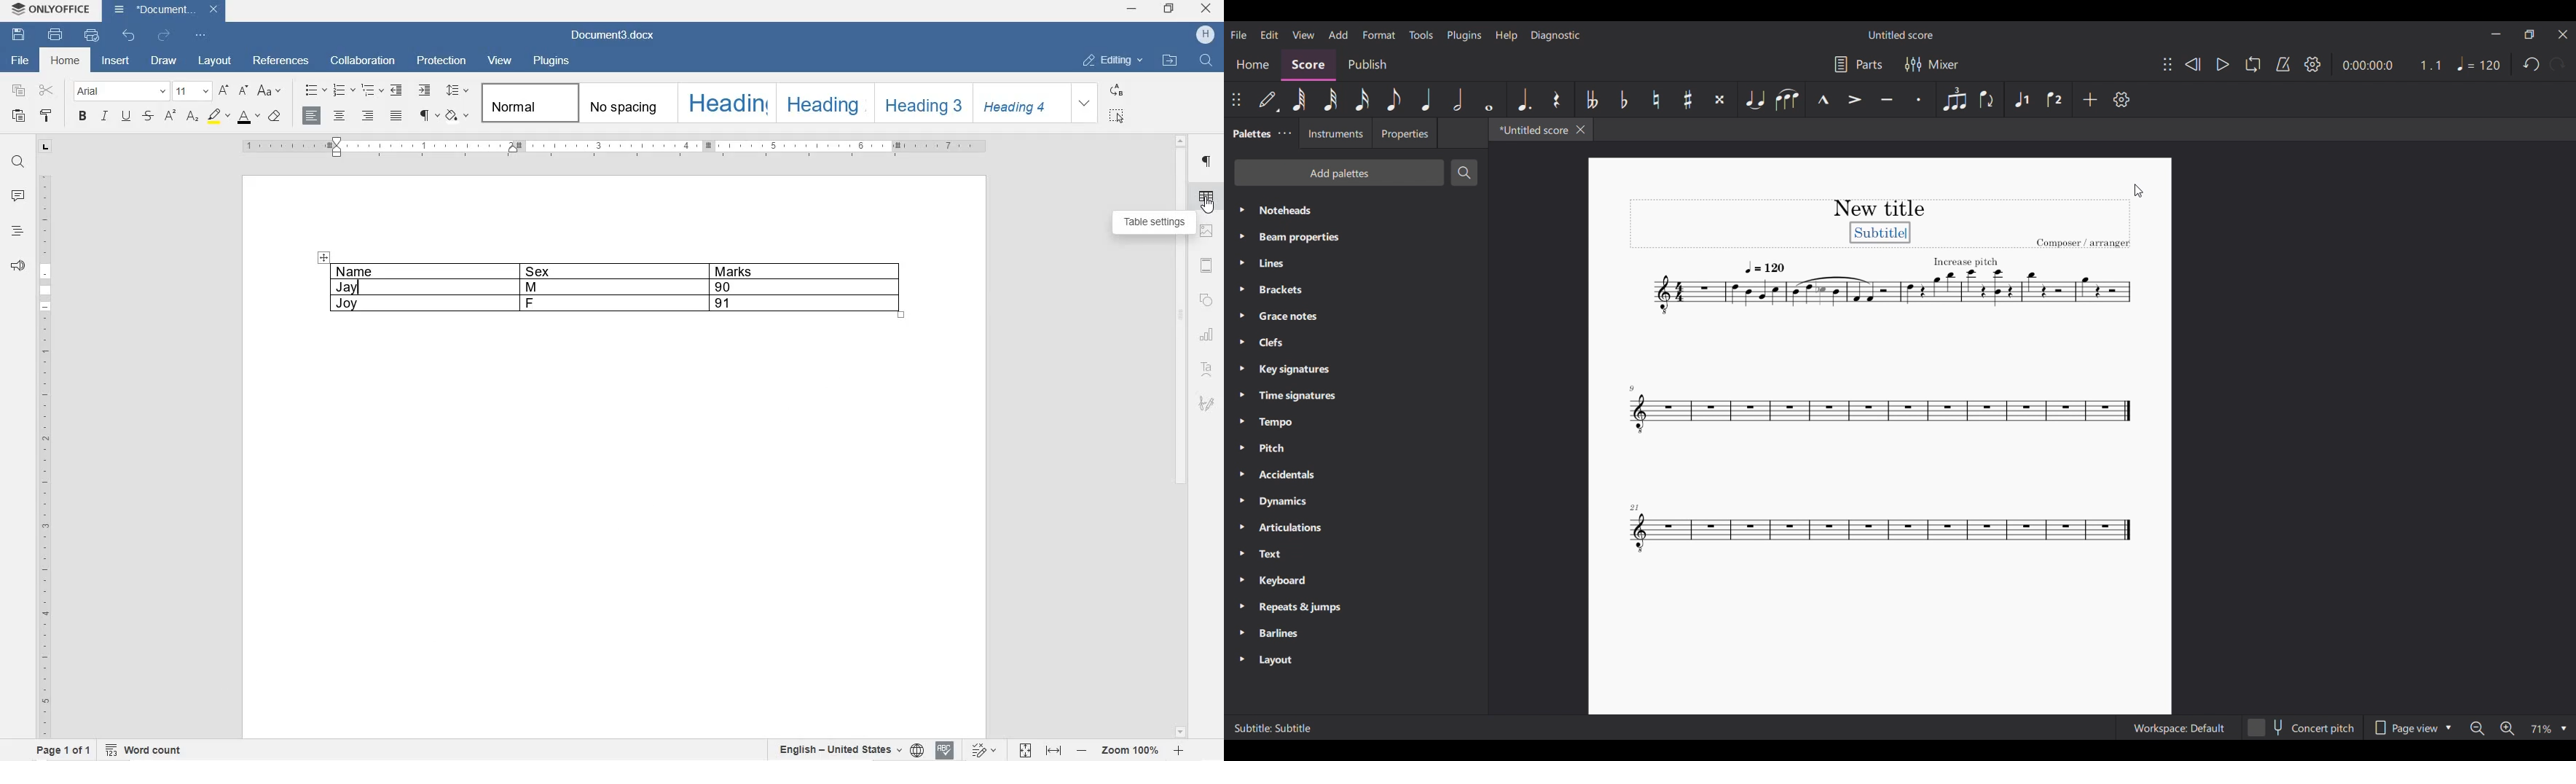  What do you see at coordinates (213, 61) in the screenshot?
I see `LAYOUT` at bounding box center [213, 61].